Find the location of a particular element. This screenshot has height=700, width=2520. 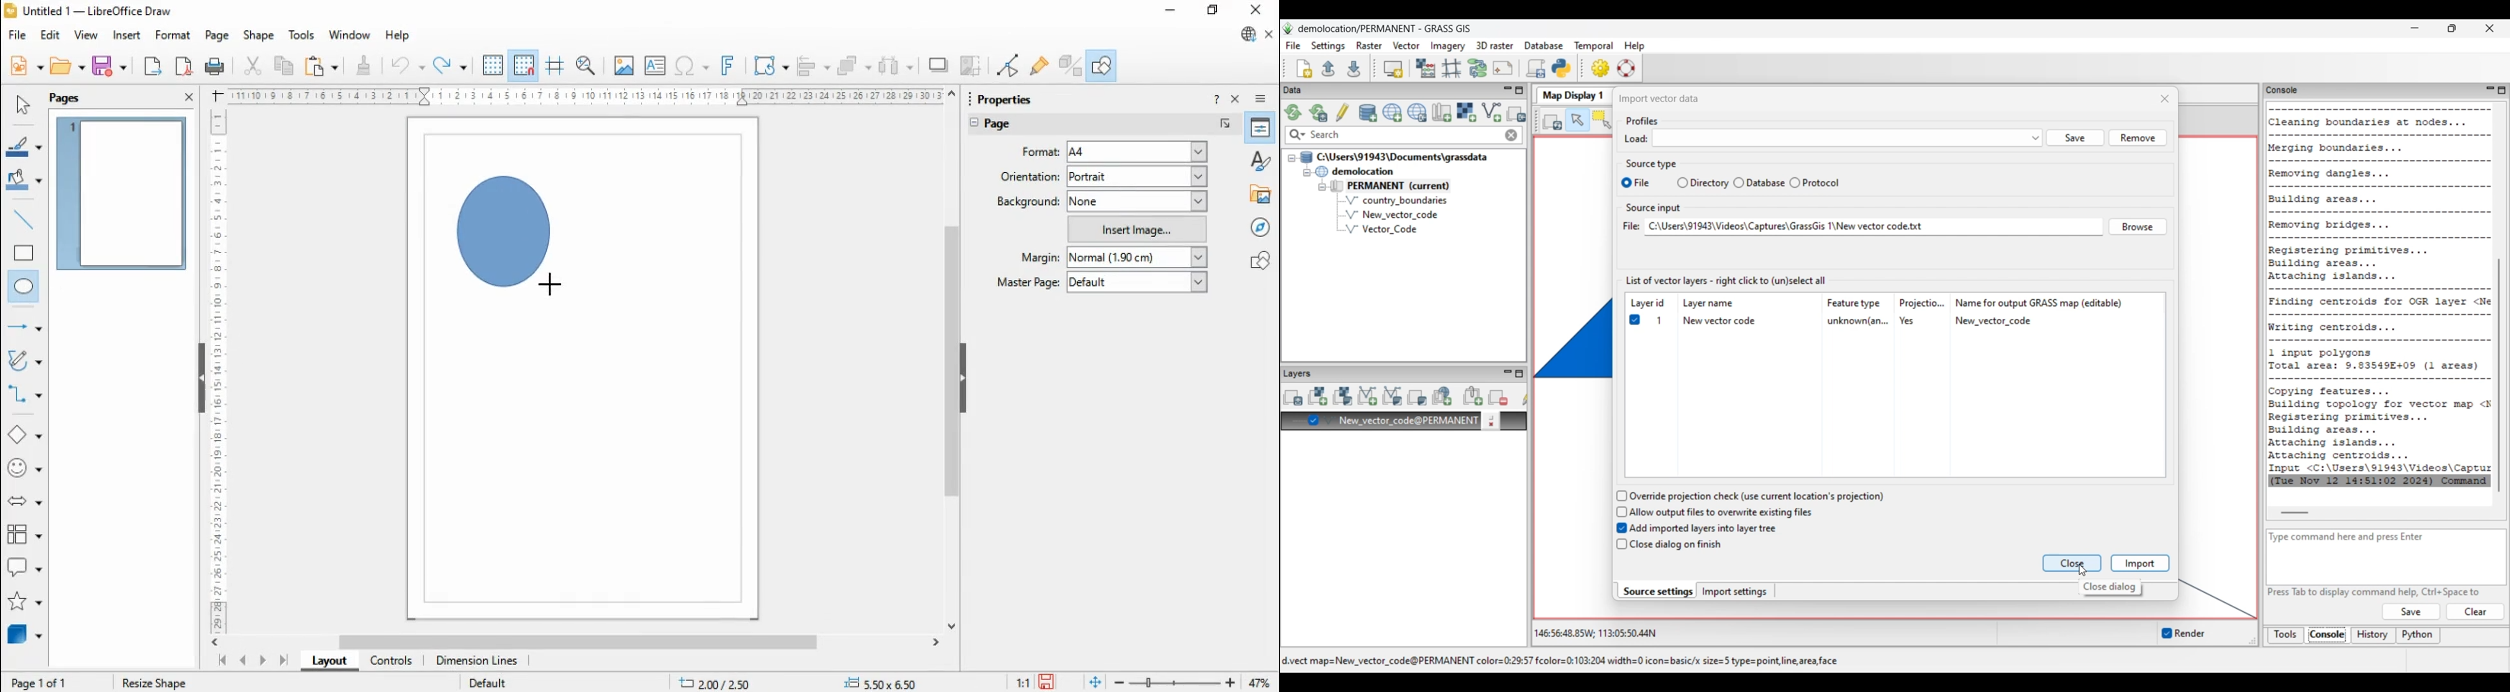

zoom slider is located at coordinates (1175, 683).